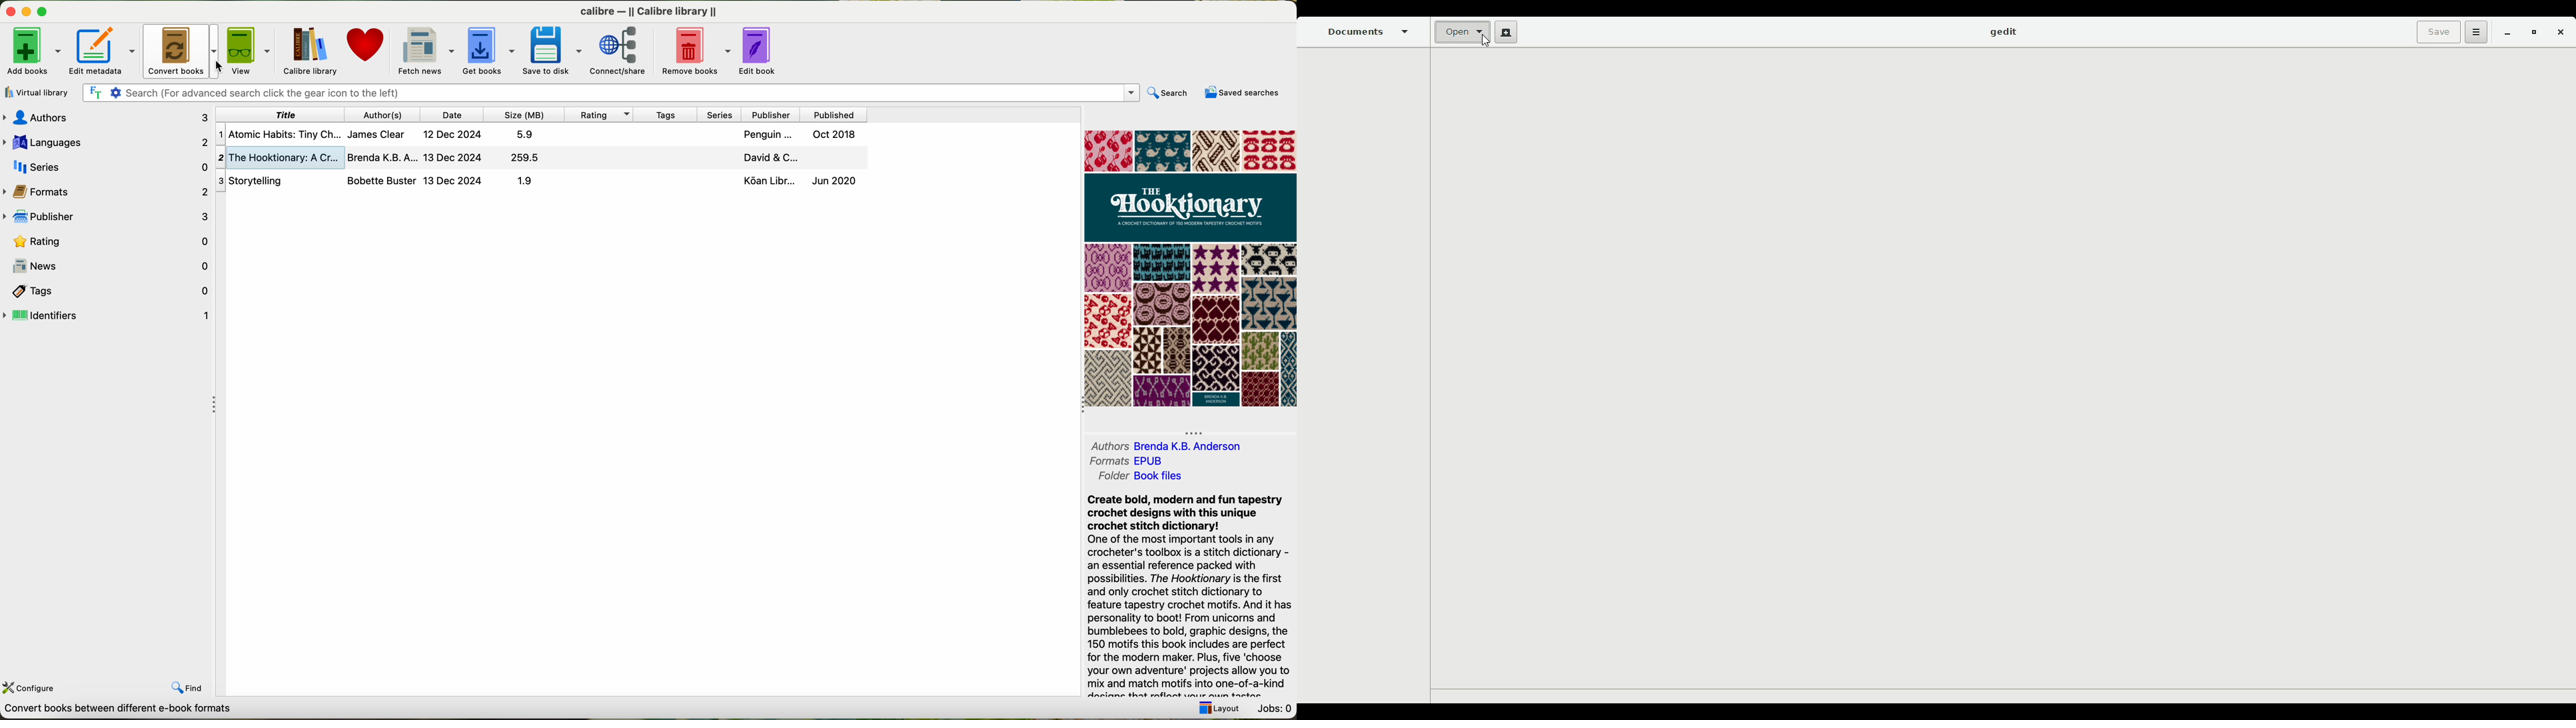 The image size is (2576, 728). What do you see at coordinates (133, 712) in the screenshot?
I see `convert books between different e-book formats` at bounding box center [133, 712].